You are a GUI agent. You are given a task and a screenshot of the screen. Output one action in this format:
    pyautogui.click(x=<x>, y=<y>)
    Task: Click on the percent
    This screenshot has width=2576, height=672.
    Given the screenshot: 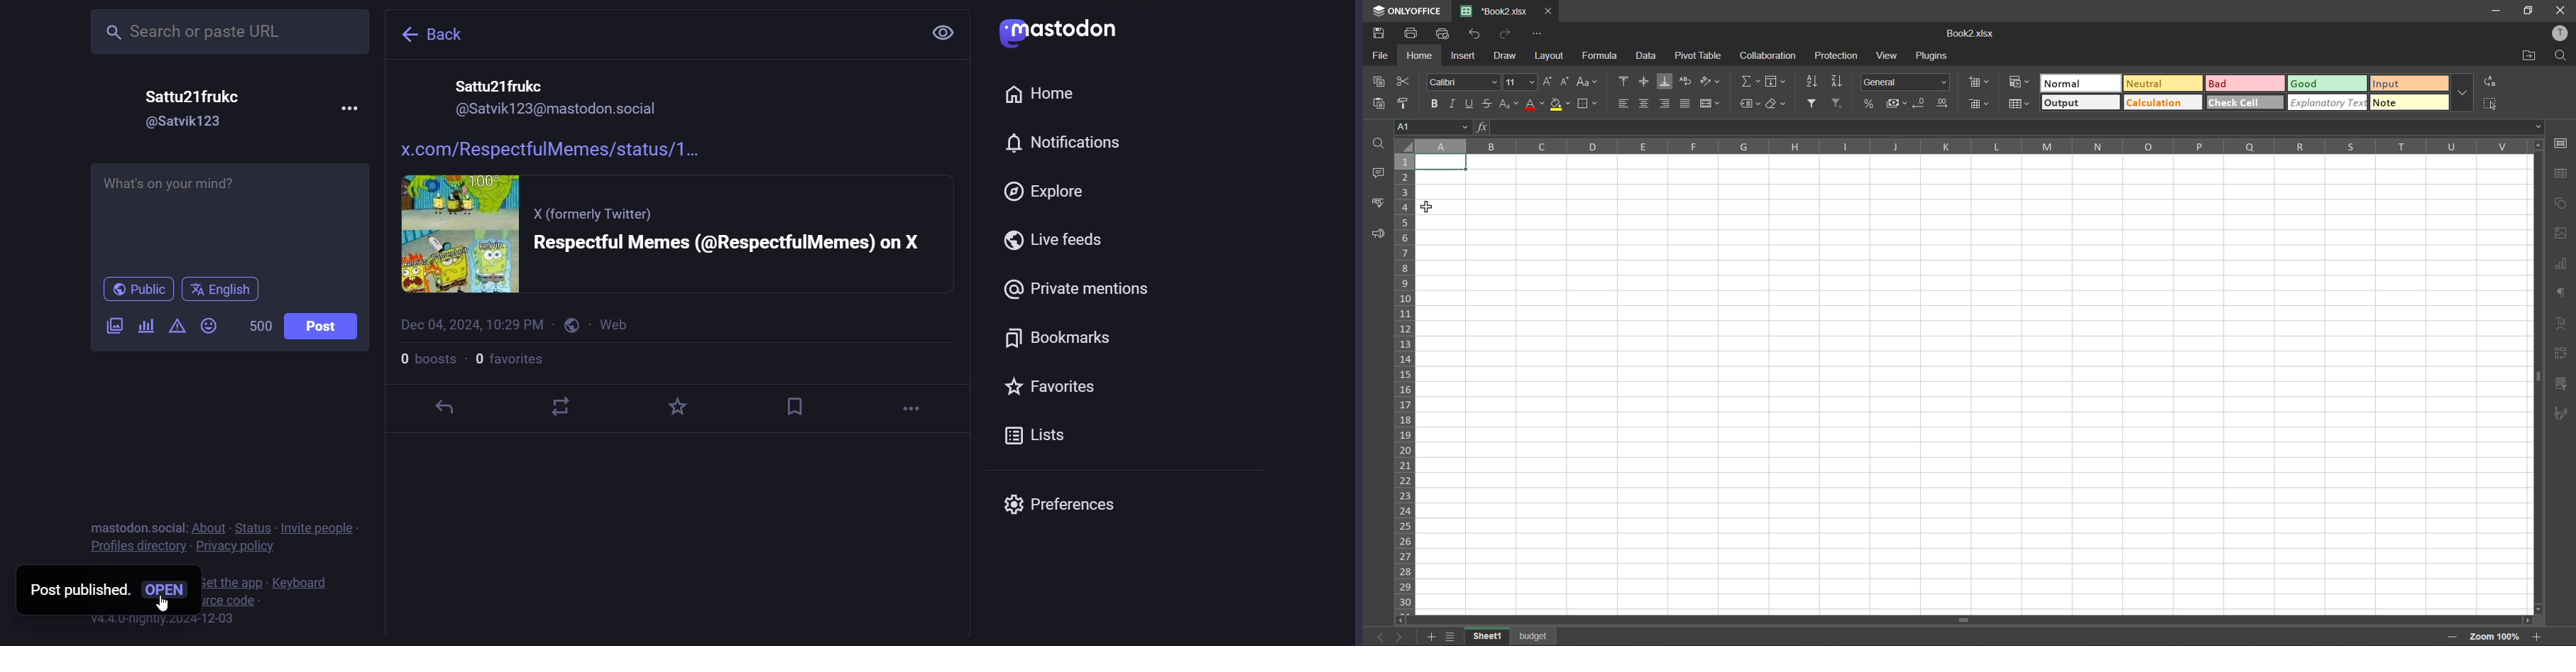 What is the action you would take?
    pyautogui.click(x=1870, y=104)
    